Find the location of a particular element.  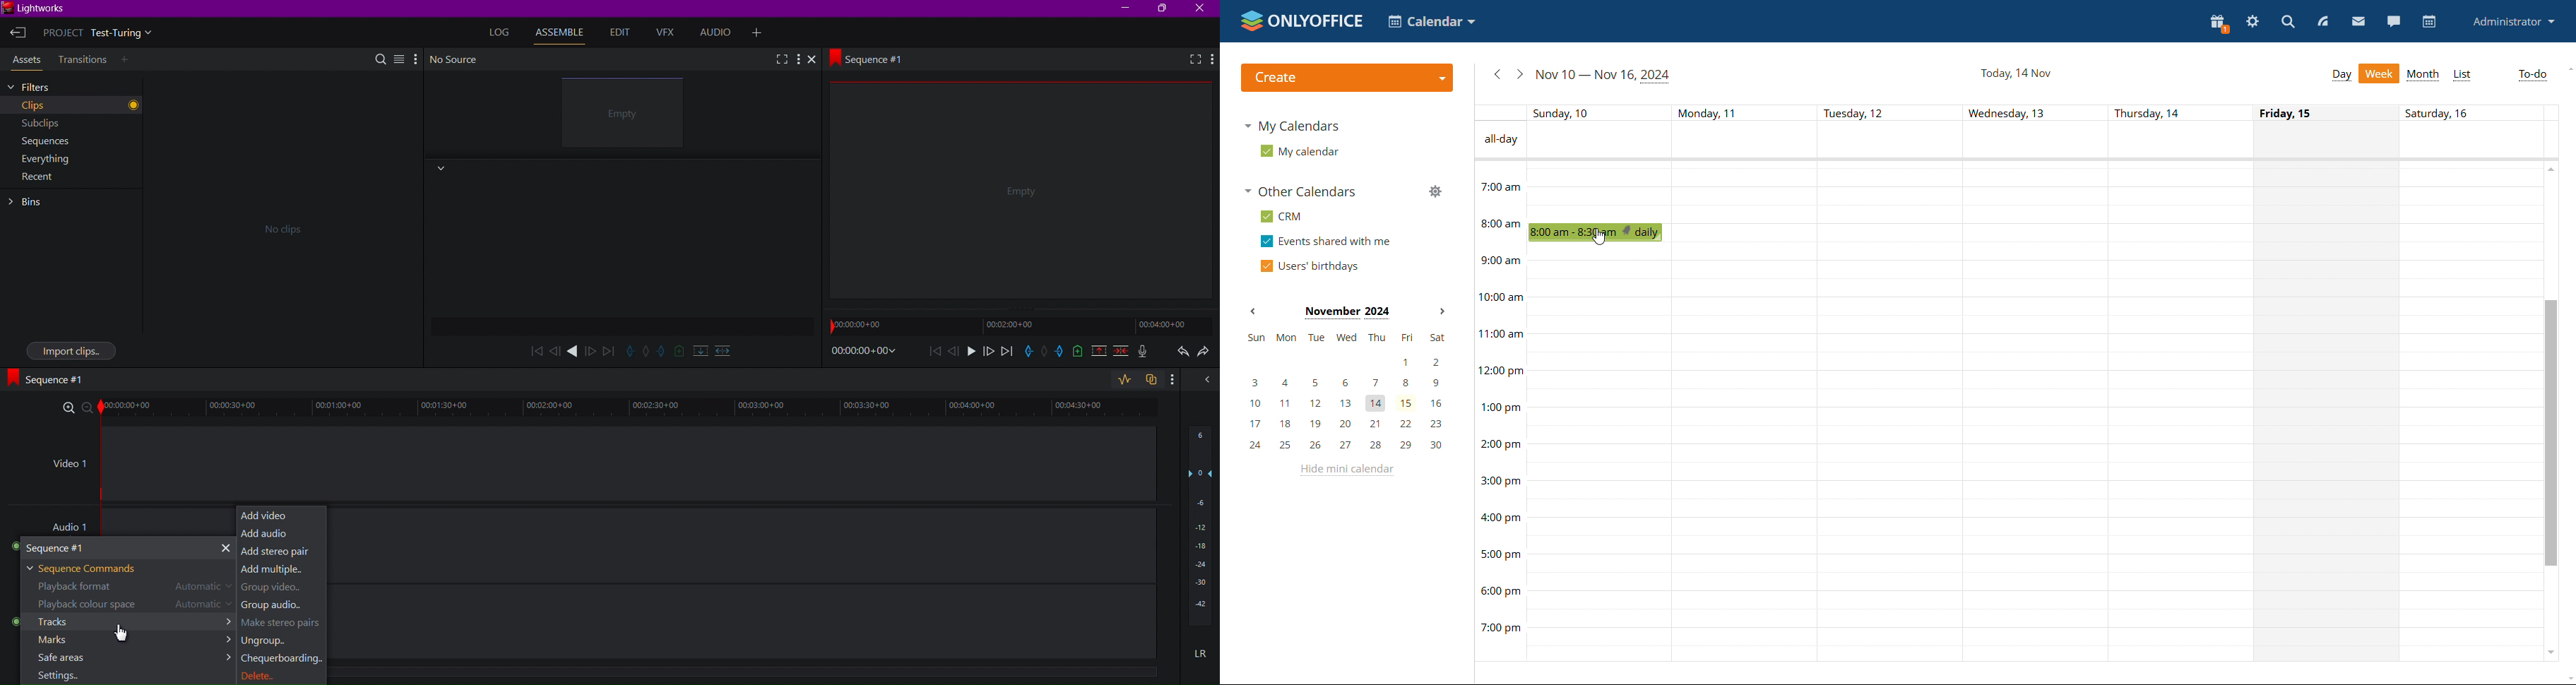

Zoom In is located at coordinates (69, 409).